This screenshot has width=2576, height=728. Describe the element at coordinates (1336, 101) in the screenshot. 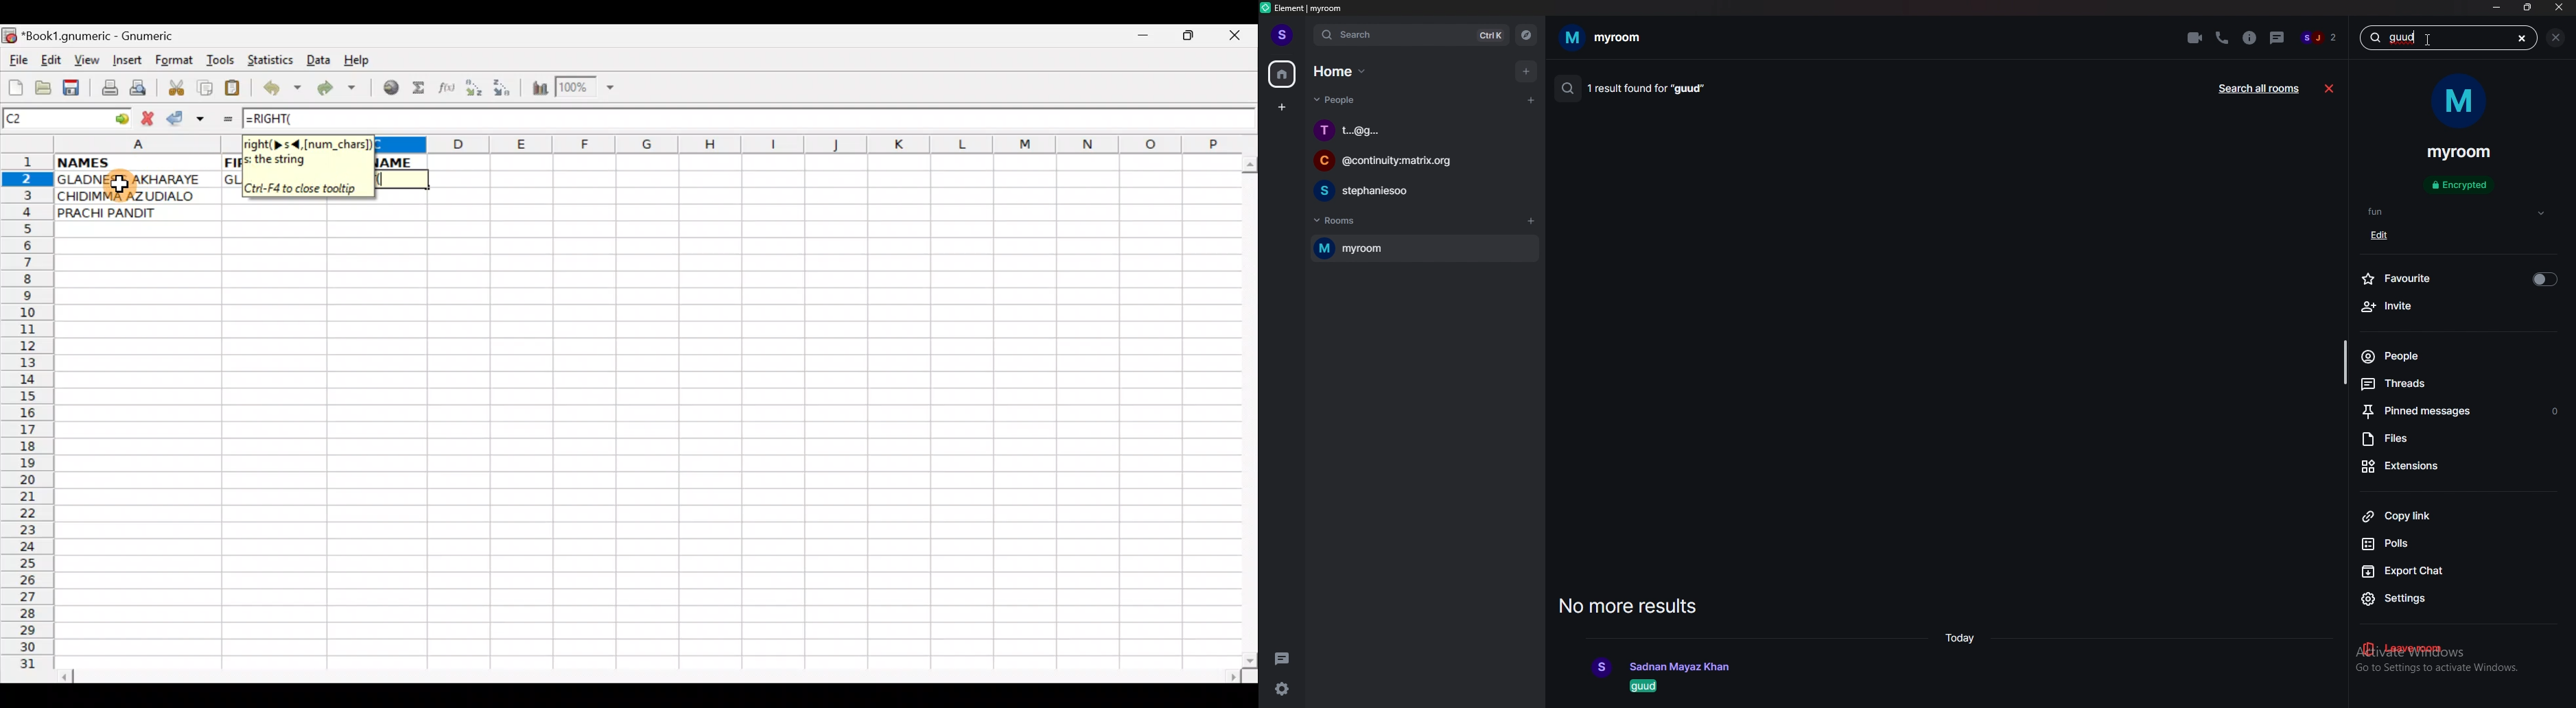

I see `people` at that location.